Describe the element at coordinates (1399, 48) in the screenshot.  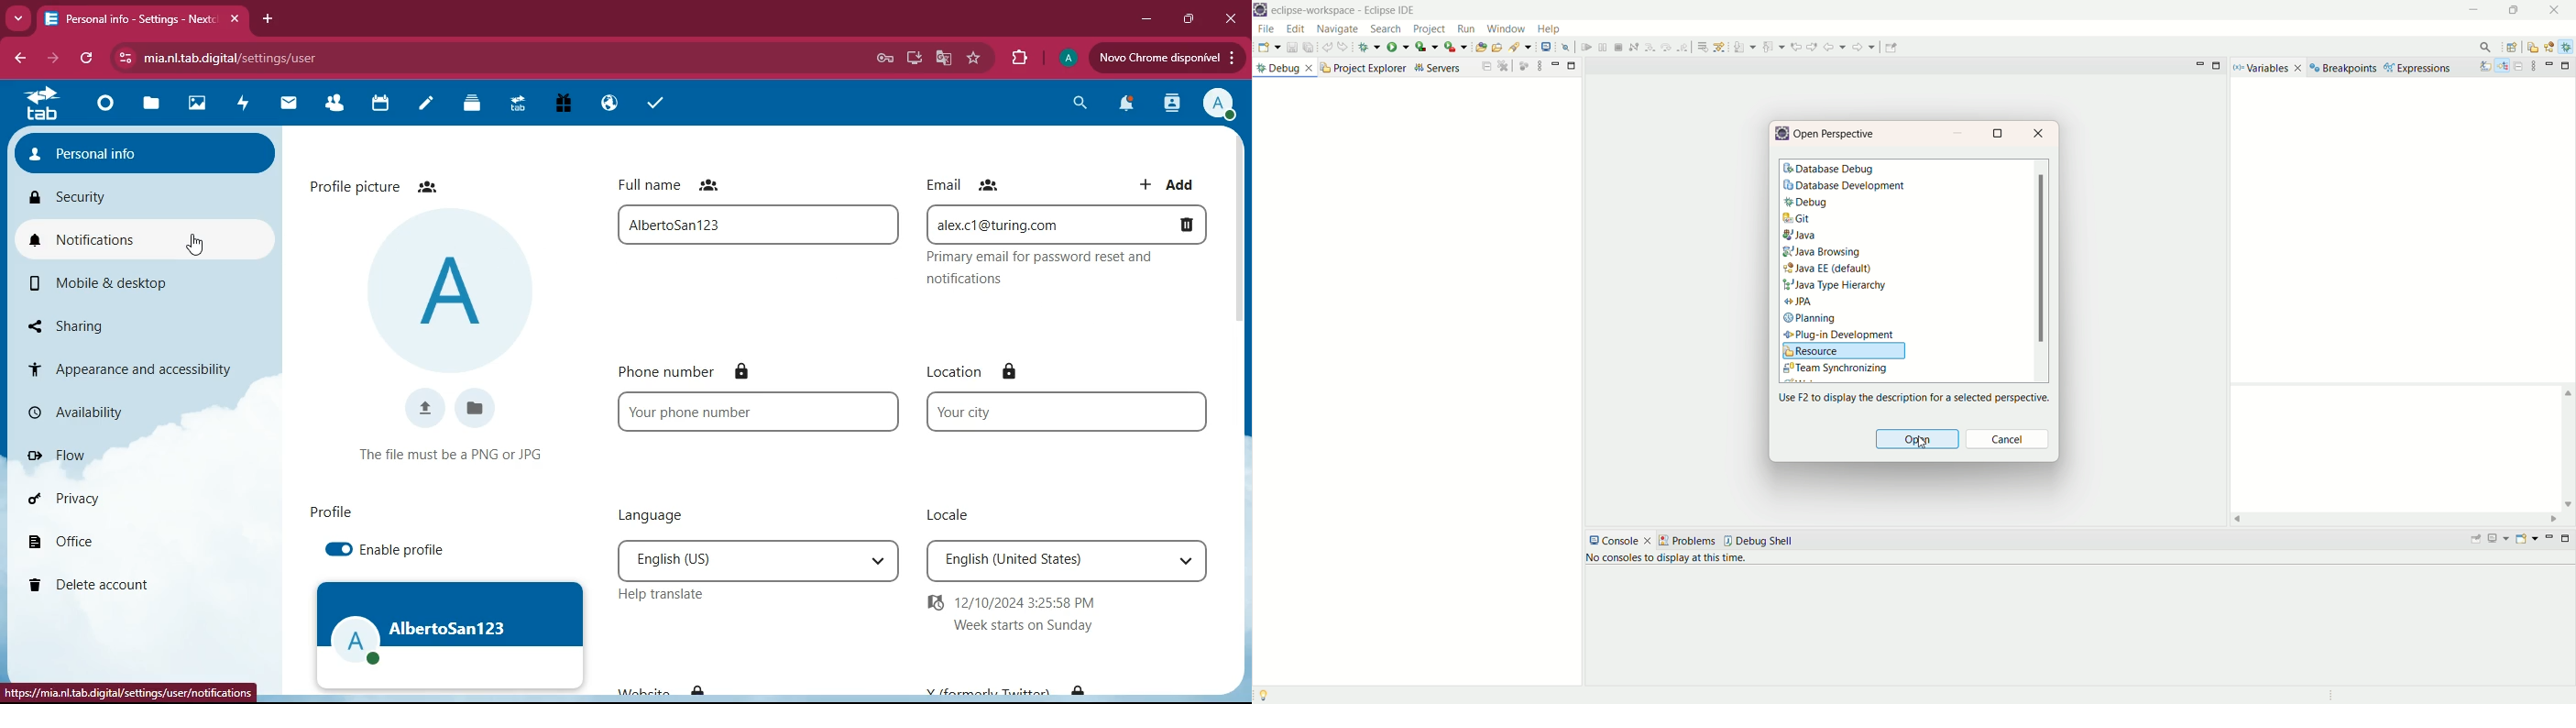
I see `run` at that location.